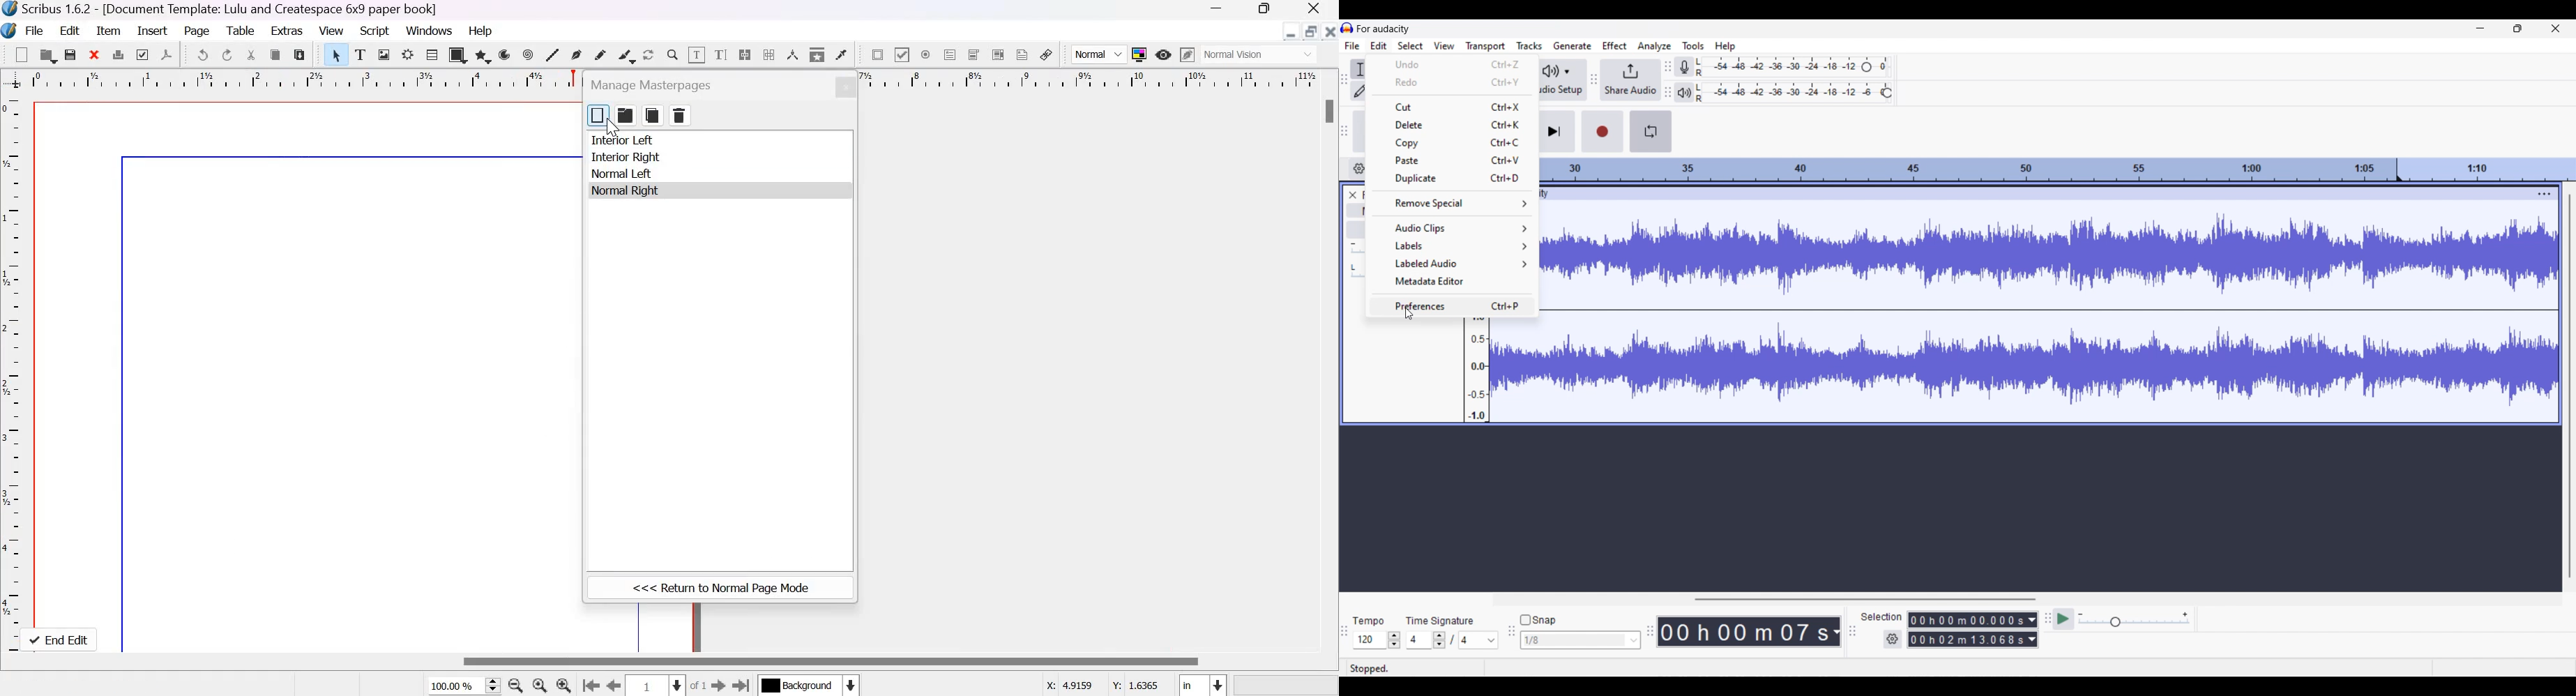  What do you see at coordinates (589, 685) in the screenshot?
I see `go to the first page` at bounding box center [589, 685].